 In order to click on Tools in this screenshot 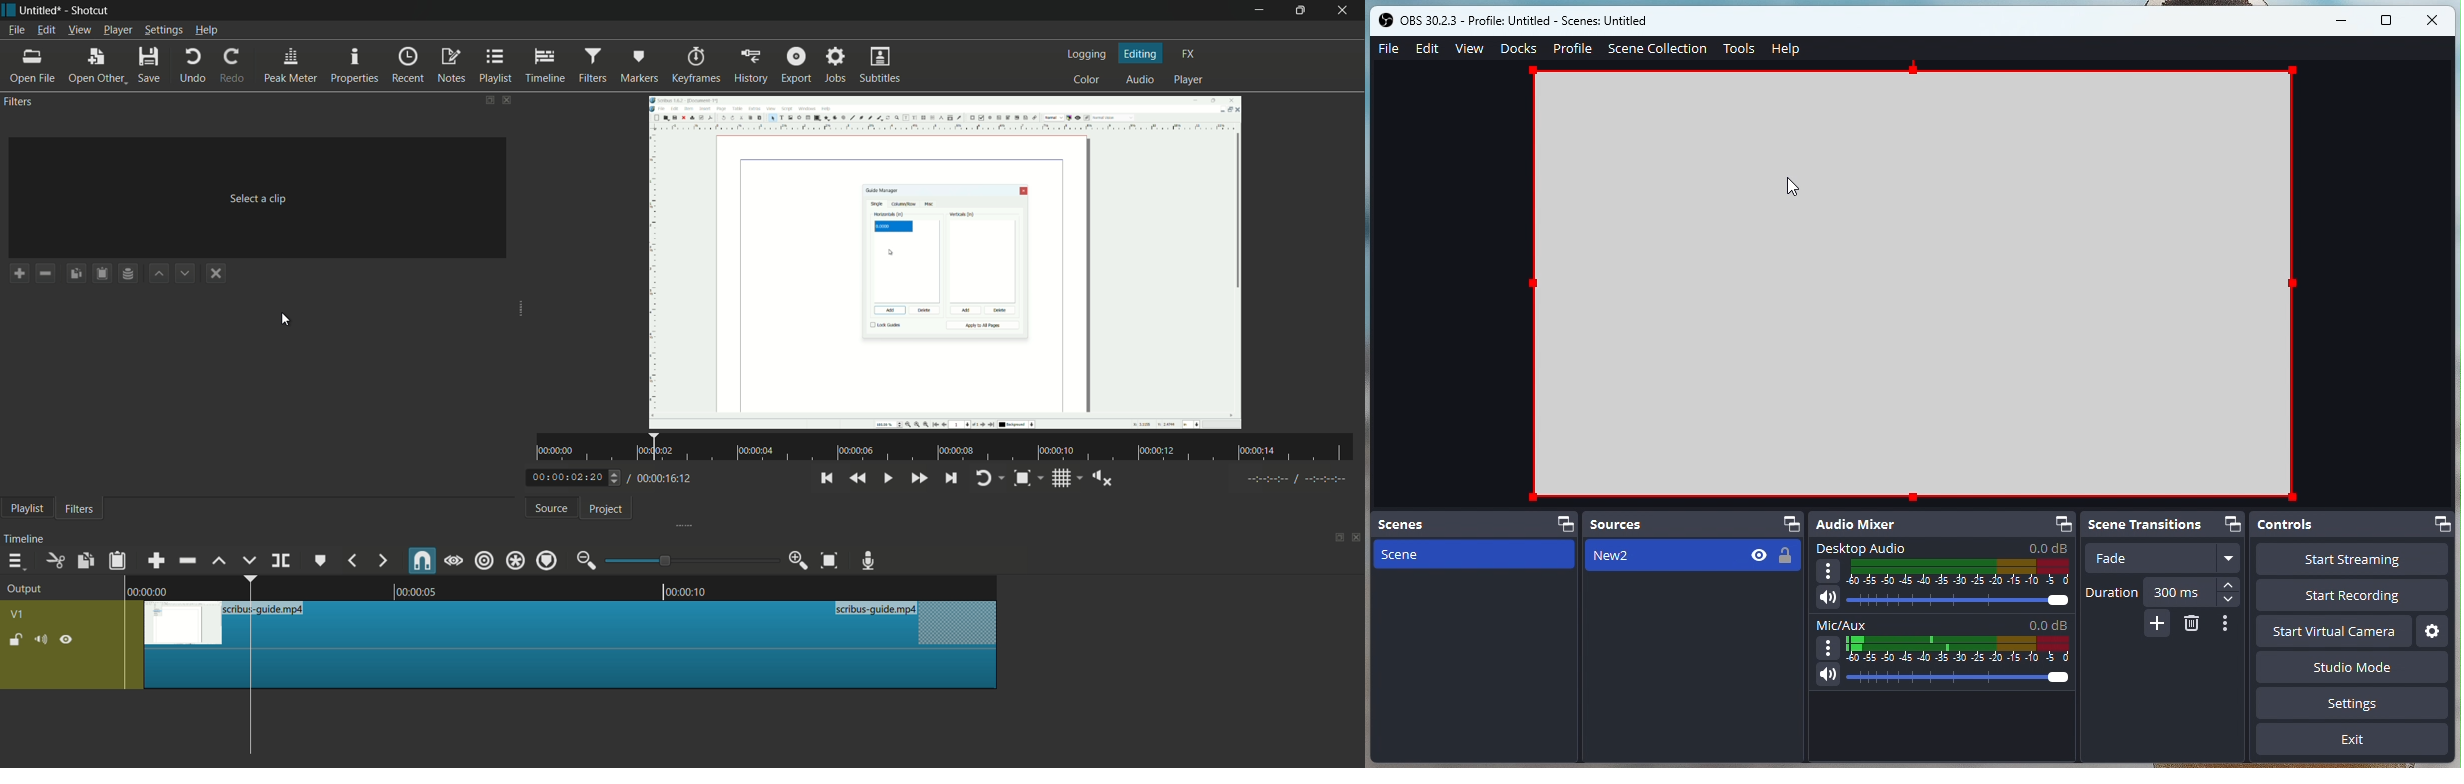, I will do `click(1739, 50)`.